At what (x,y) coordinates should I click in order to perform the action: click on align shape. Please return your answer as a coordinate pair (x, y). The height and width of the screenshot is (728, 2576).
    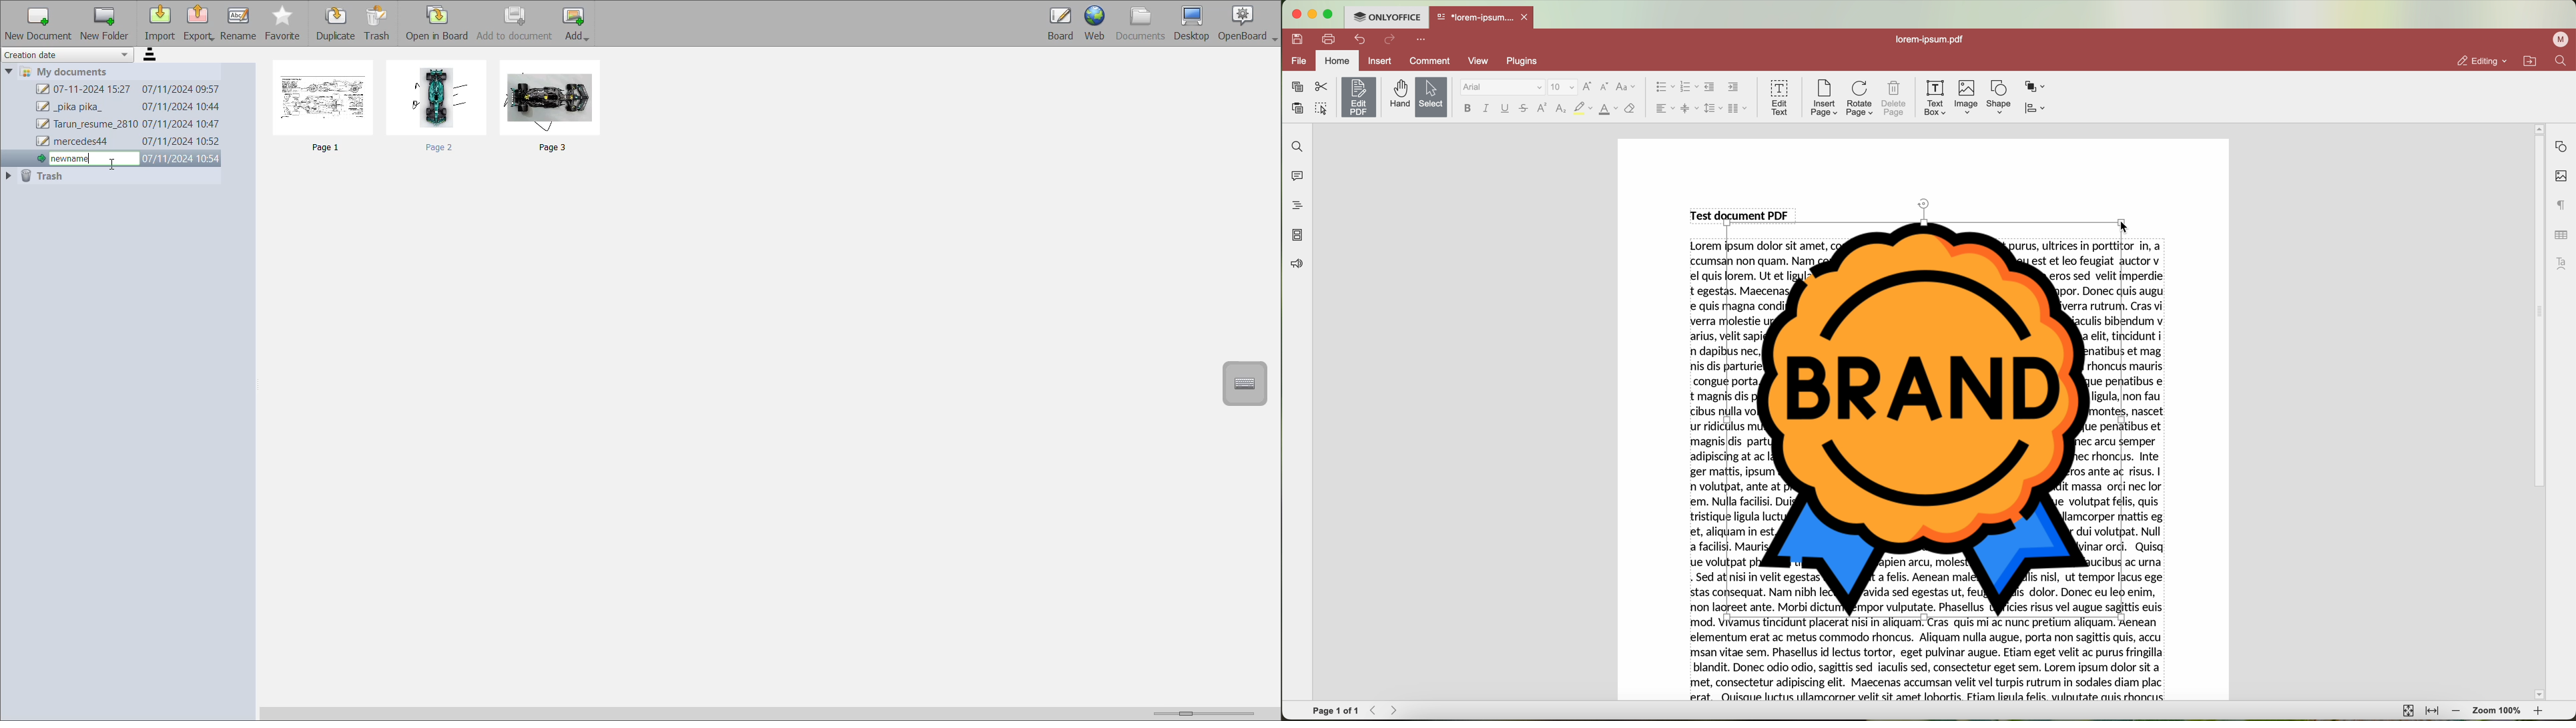
    Looking at the image, I should click on (2038, 109).